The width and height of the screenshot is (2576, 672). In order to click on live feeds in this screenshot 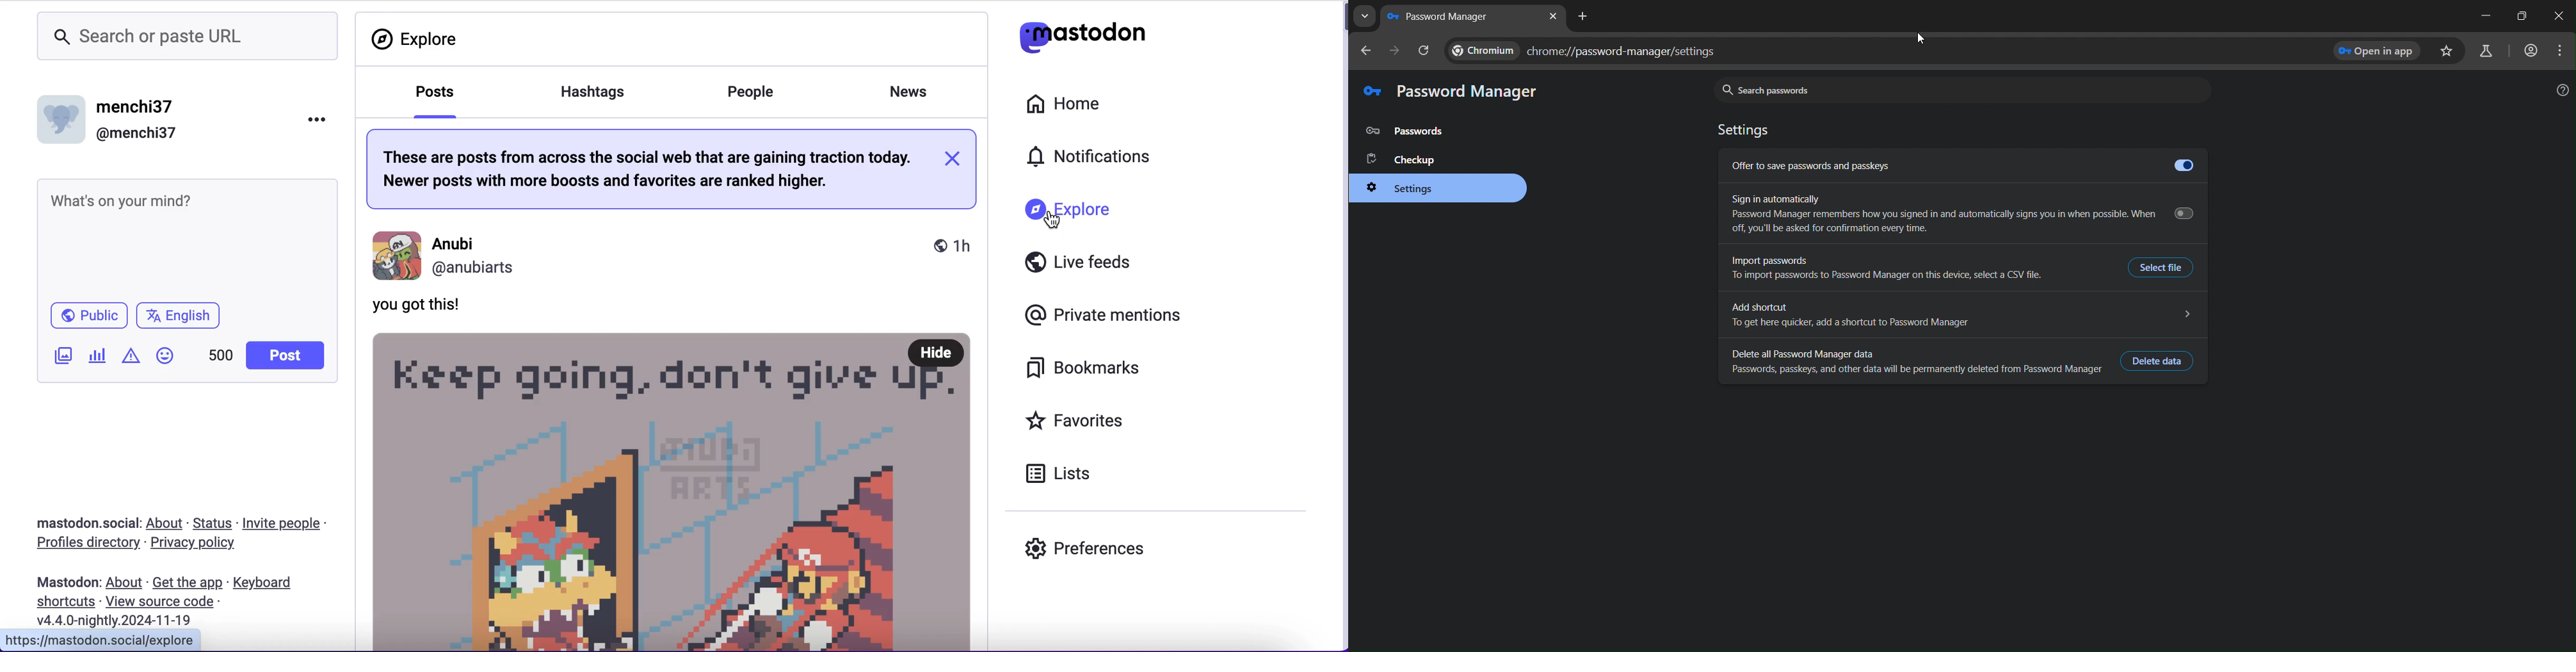, I will do `click(1093, 262)`.